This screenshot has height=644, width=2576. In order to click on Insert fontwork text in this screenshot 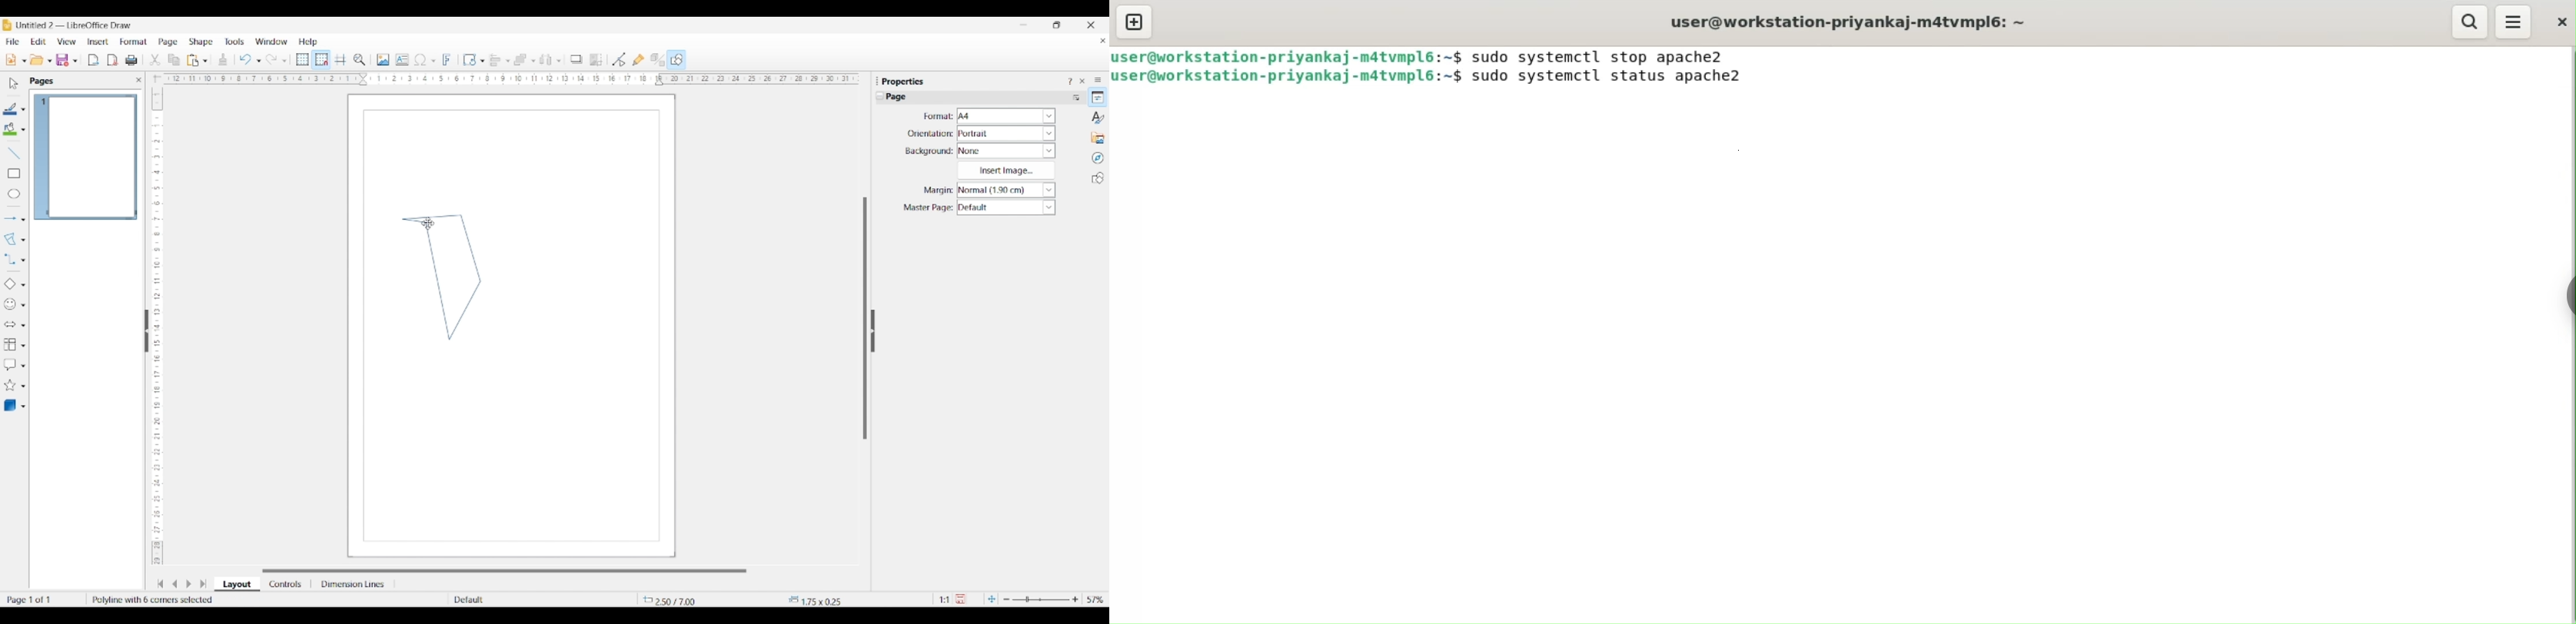, I will do `click(447, 60)`.